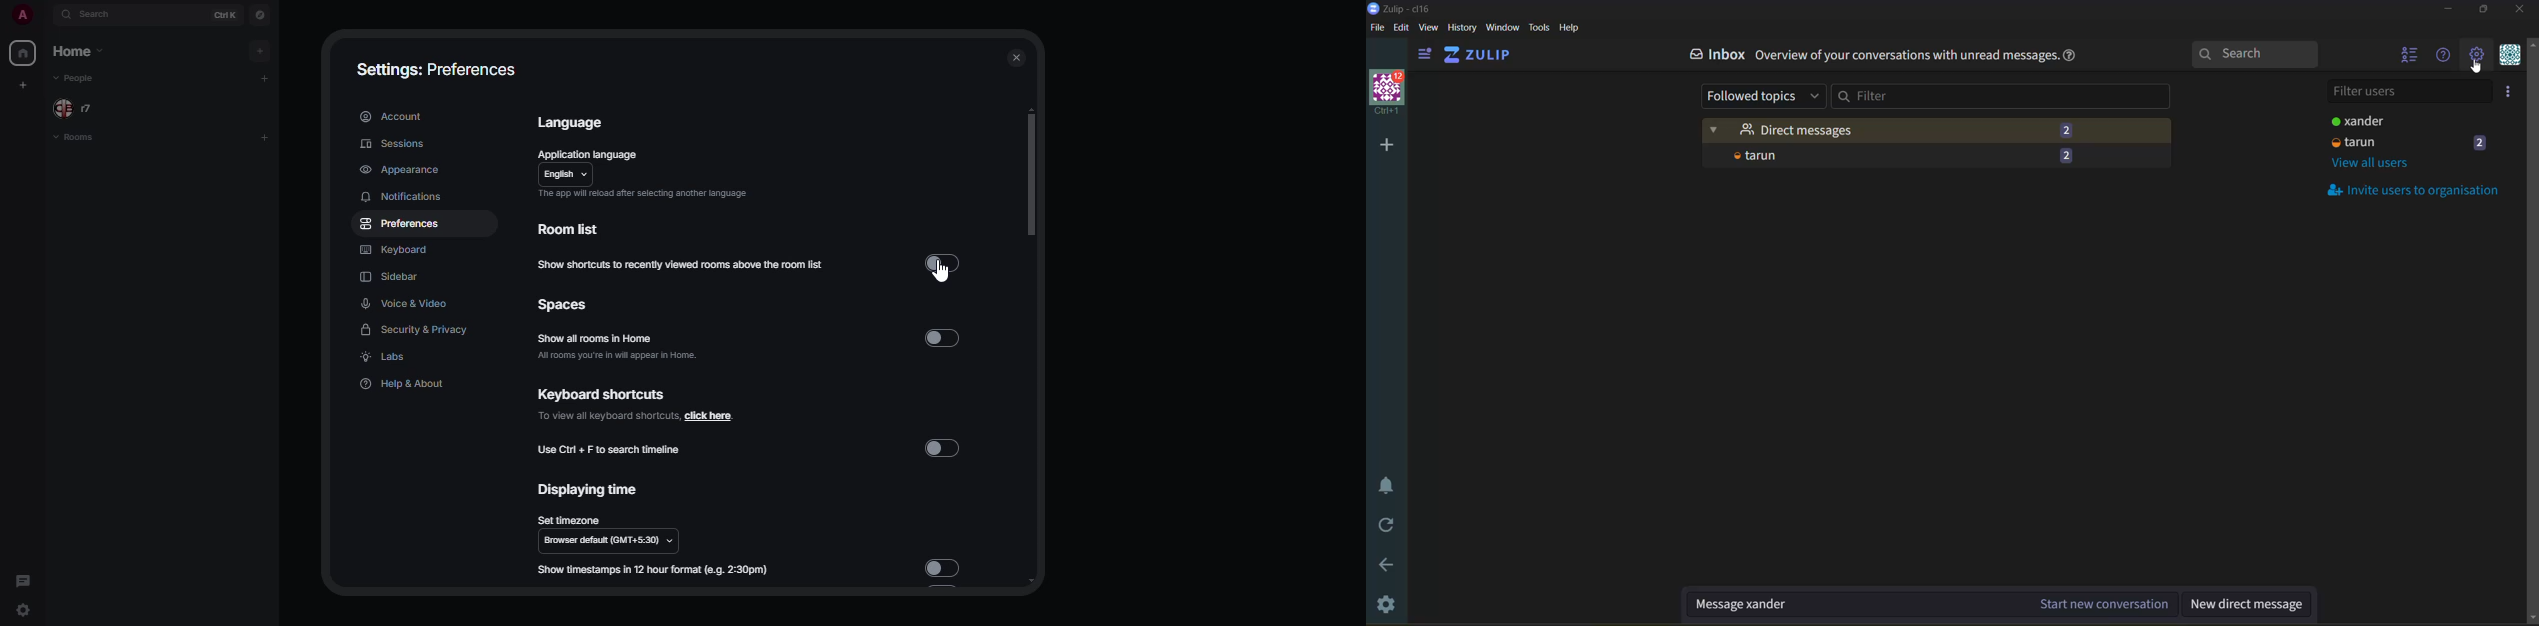  What do you see at coordinates (1401, 27) in the screenshot?
I see `edit` at bounding box center [1401, 27].